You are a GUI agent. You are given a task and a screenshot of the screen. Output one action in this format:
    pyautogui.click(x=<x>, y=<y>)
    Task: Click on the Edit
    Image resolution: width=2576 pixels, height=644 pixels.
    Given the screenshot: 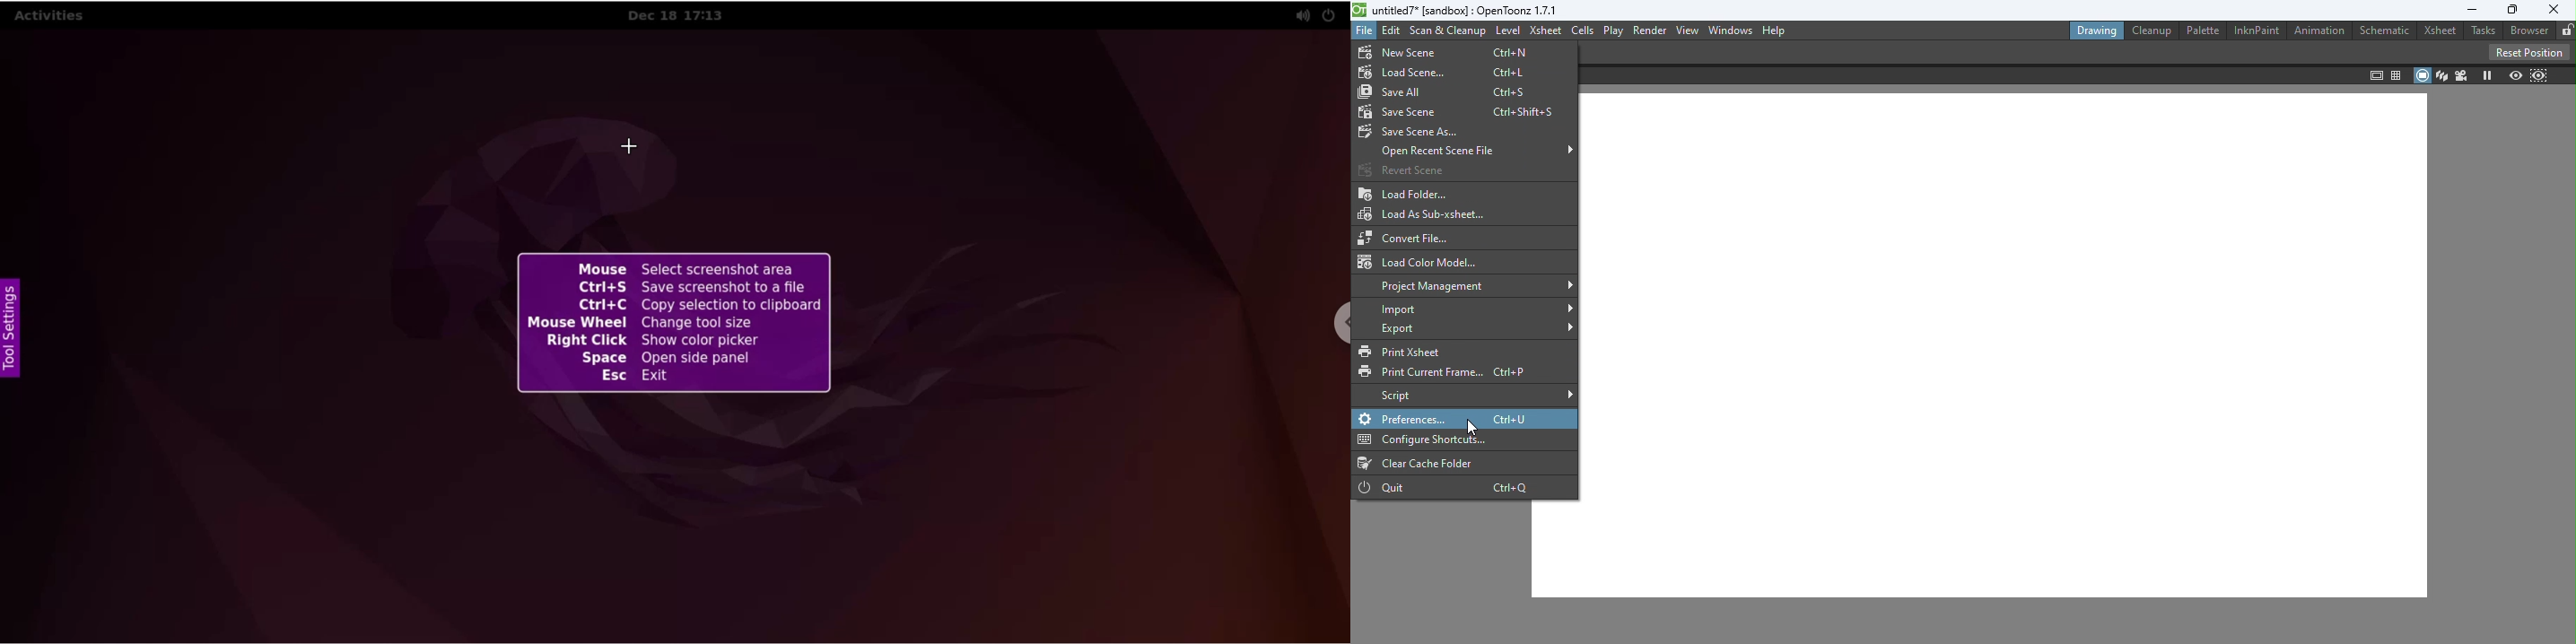 What is the action you would take?
    pyautogui.click(x=1392, y=31)
    